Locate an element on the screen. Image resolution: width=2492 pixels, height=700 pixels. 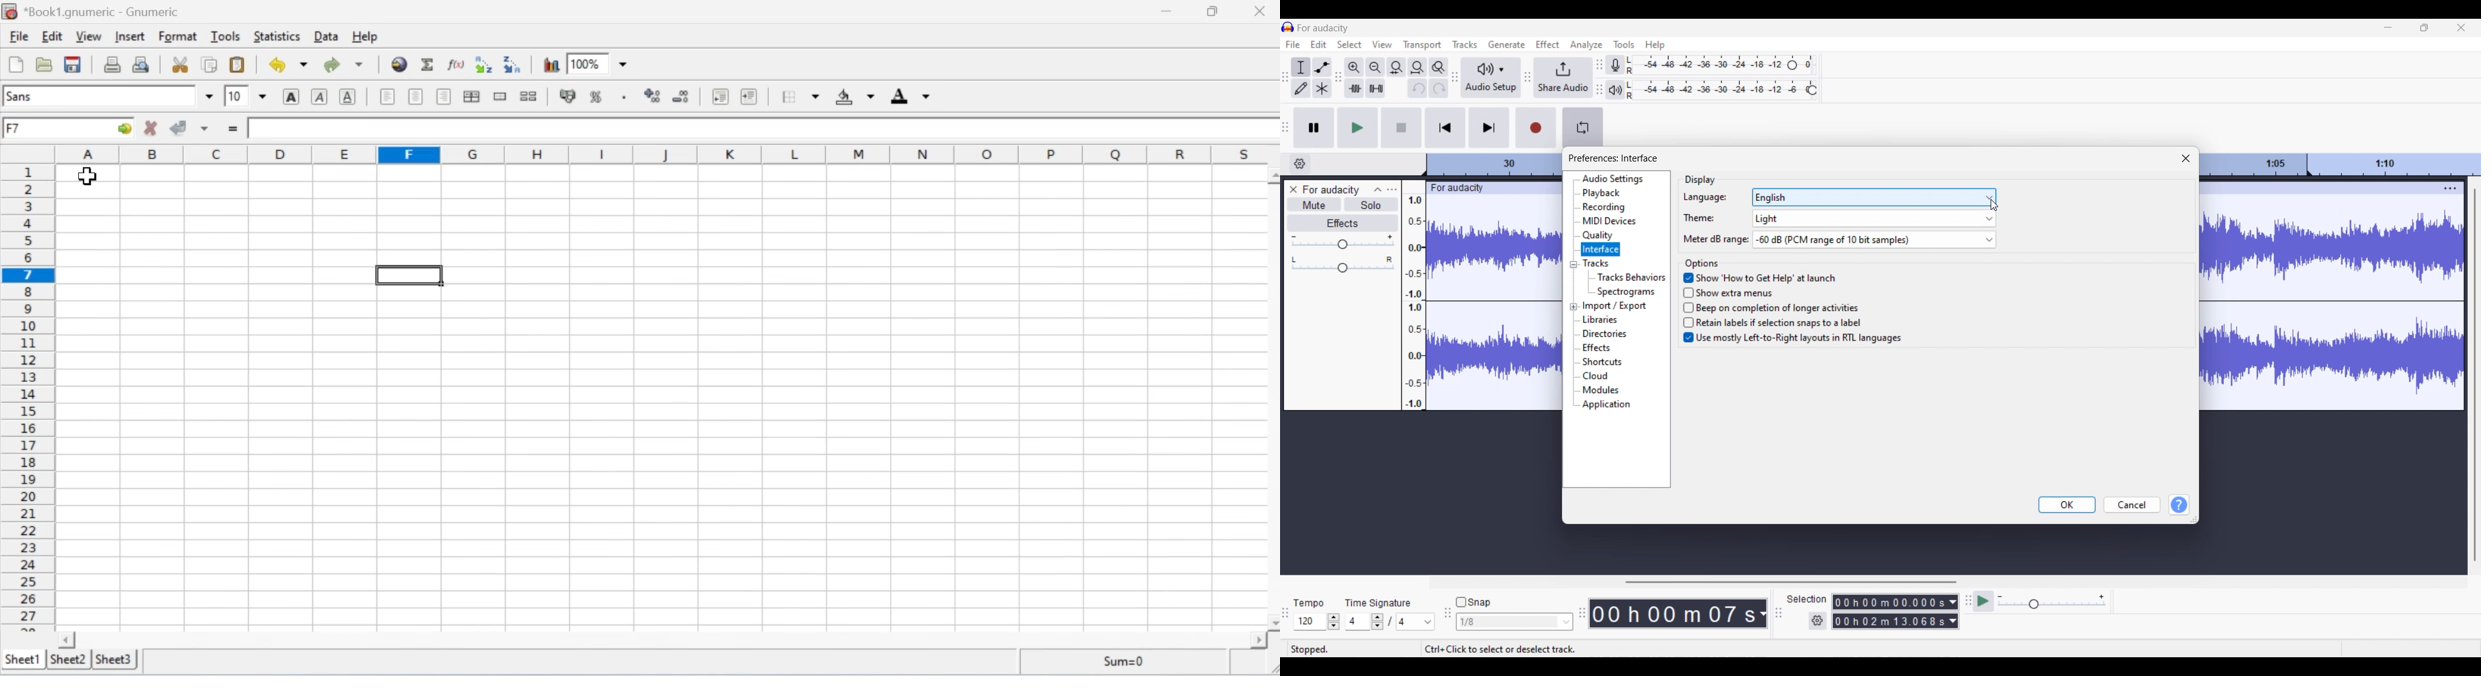
Cell name F7 is located at coordinates (42, 130).